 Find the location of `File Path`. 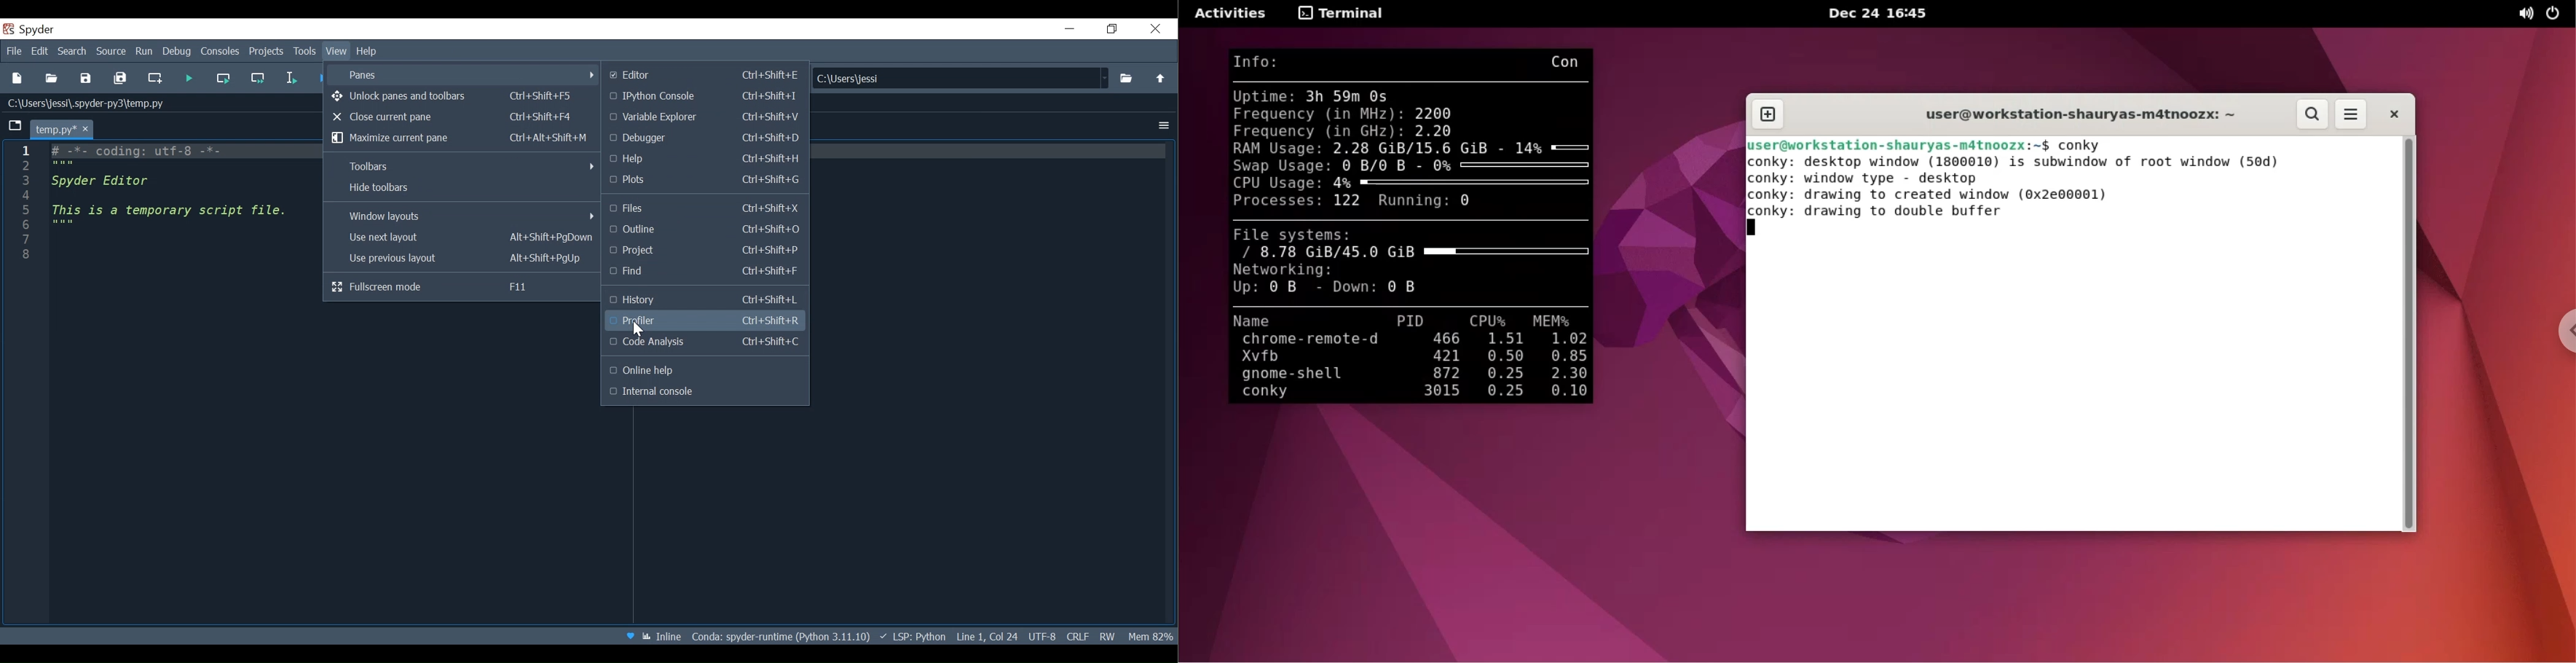

File Path is located at coordinates (778, 637).